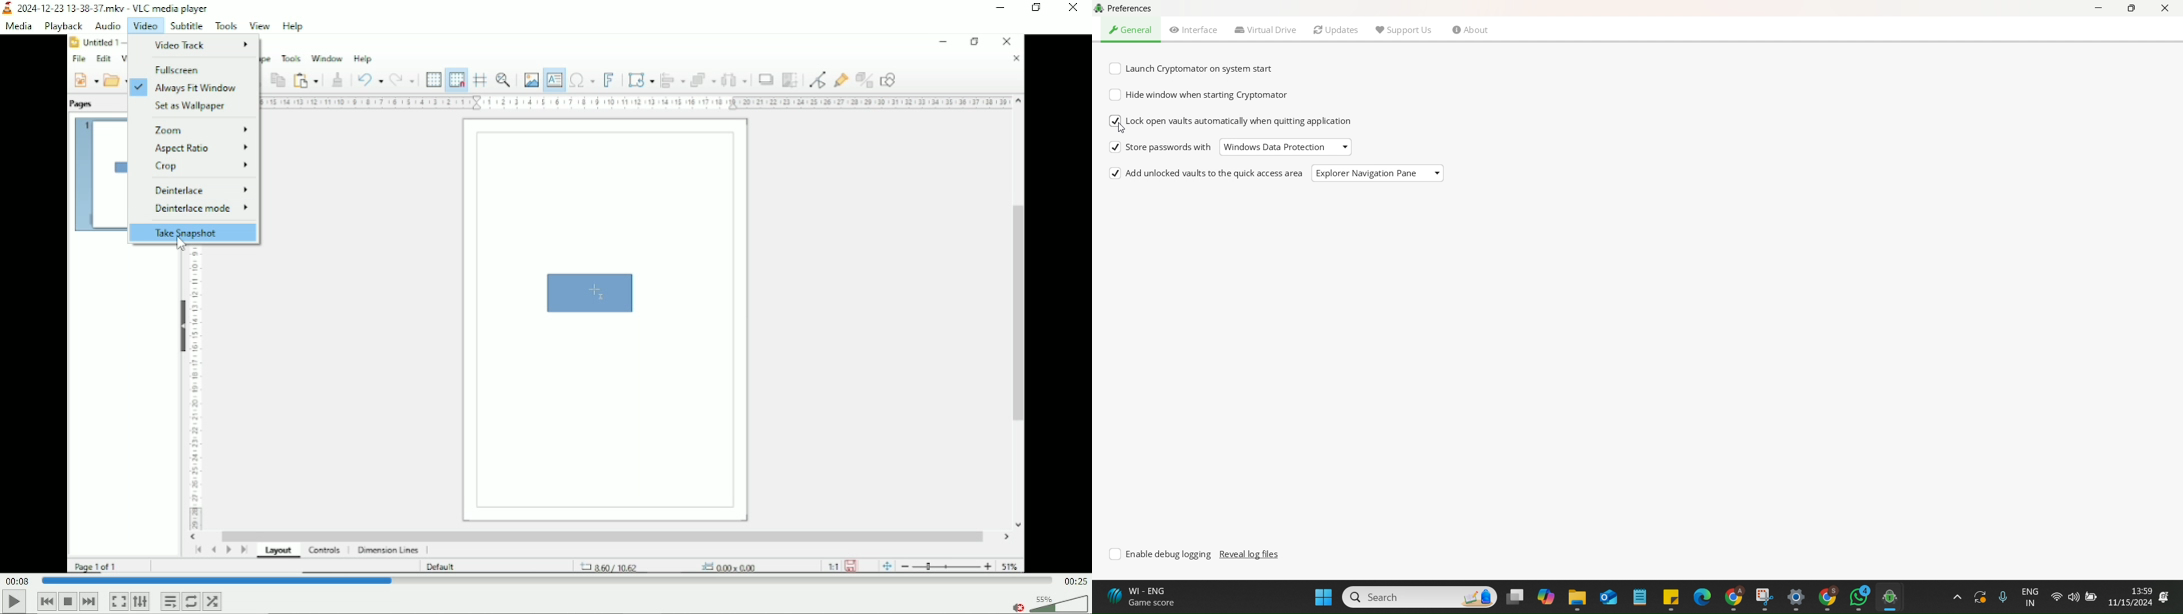  I want to click on Previous, so click(46, 601).